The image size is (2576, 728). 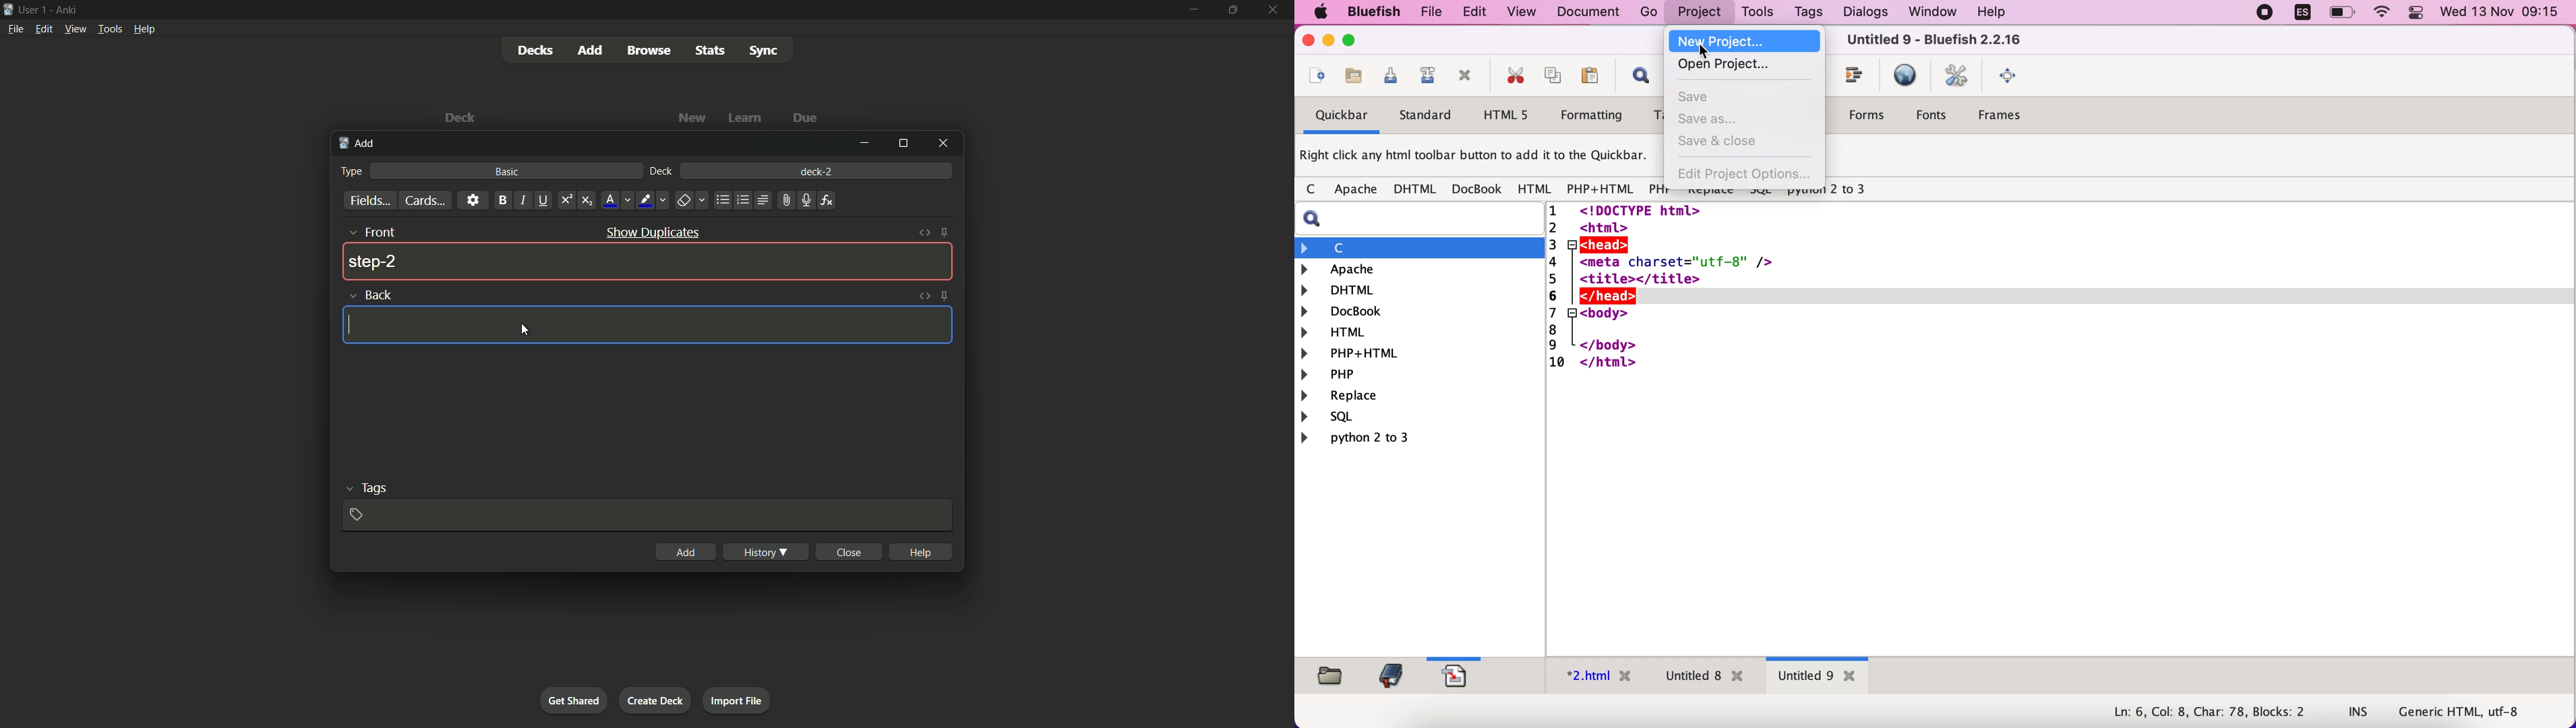 I want to click on subscript, so click(x=587, y=201).